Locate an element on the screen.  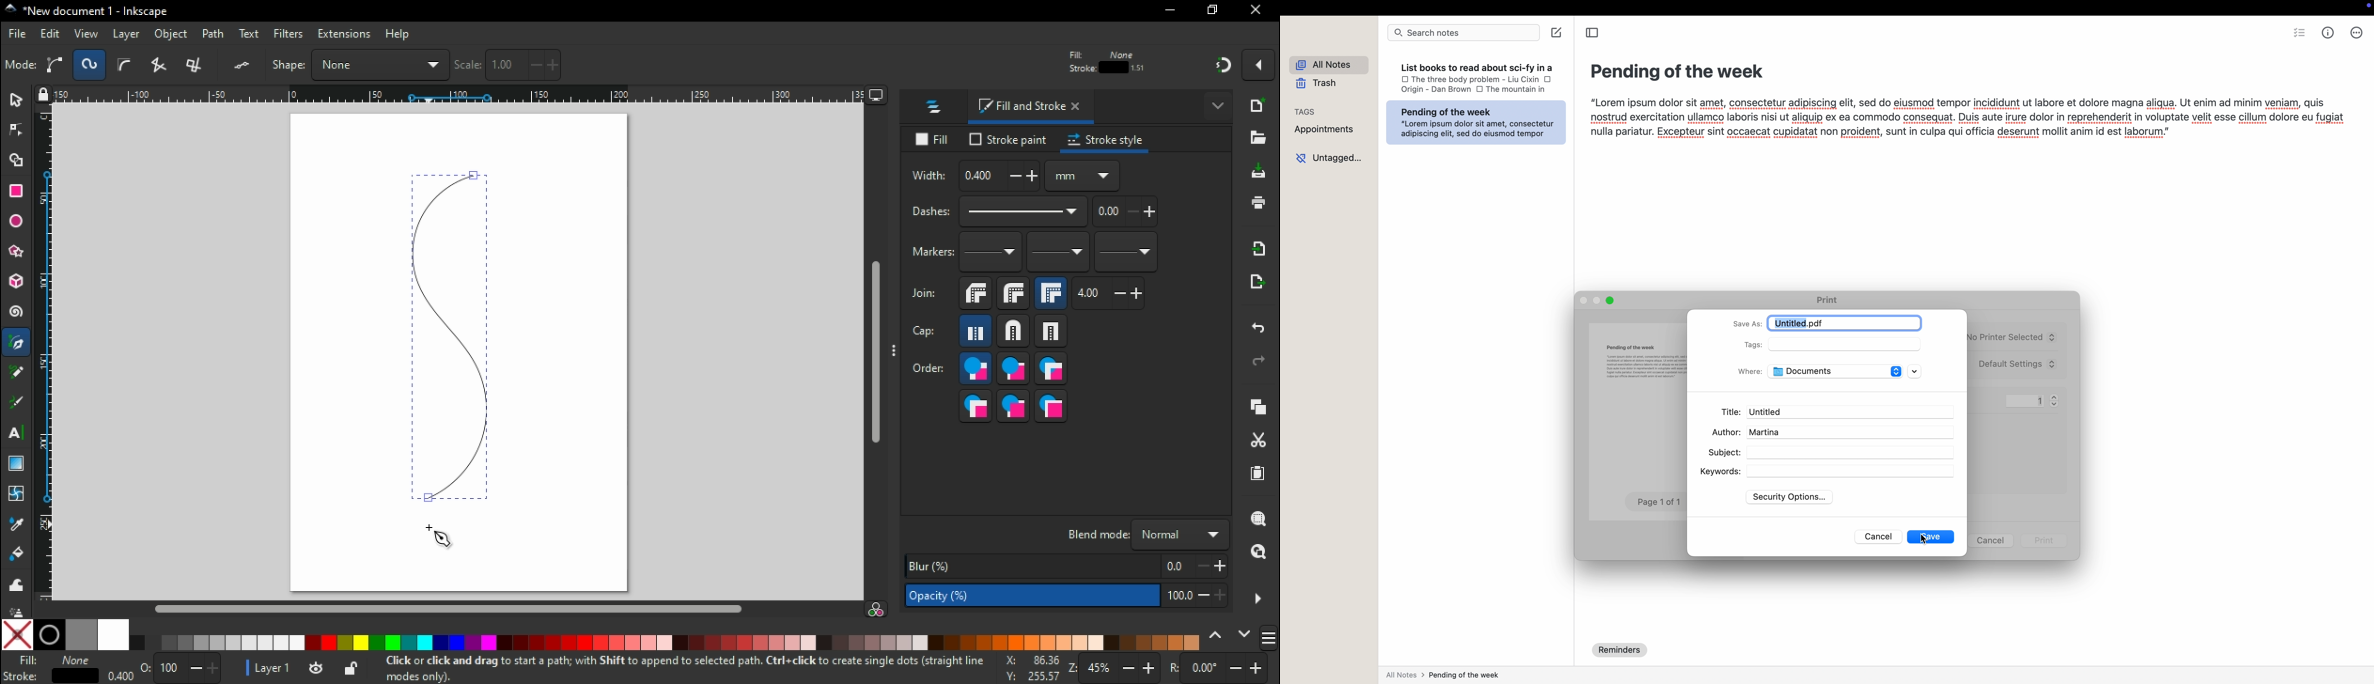
metrics is located at coordinates (2328, 34).